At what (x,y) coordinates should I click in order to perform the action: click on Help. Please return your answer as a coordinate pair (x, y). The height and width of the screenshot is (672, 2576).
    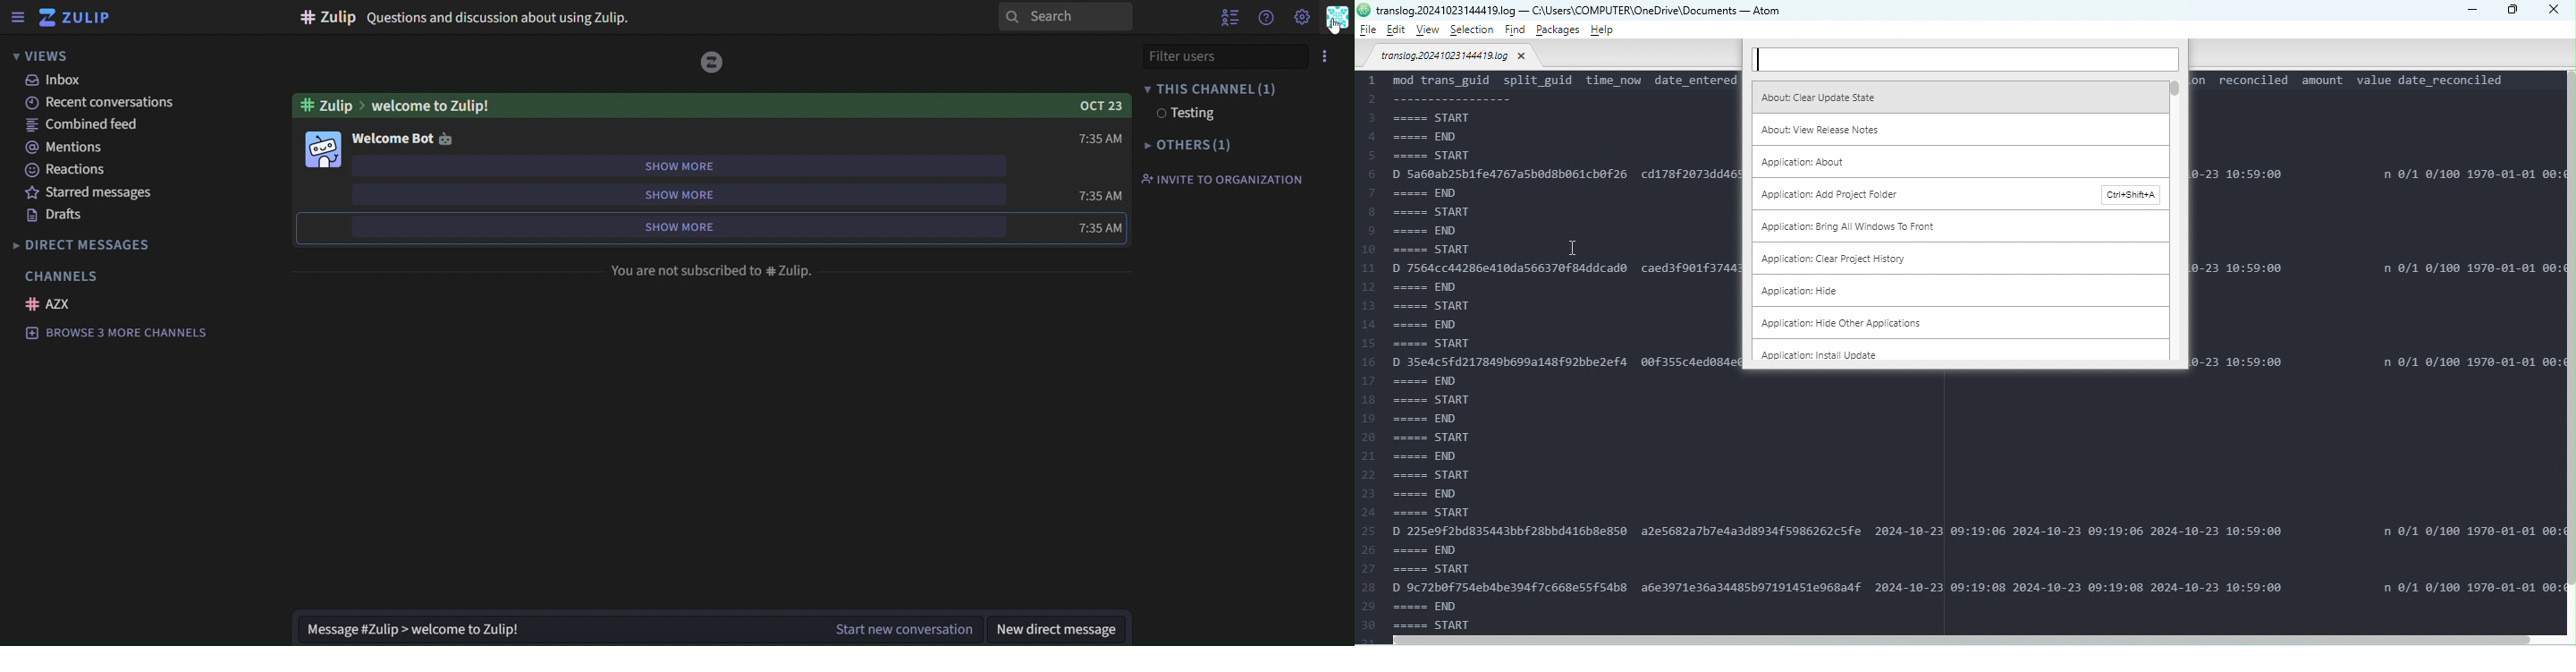
    Looking at the image, I should click on (1601, 30).